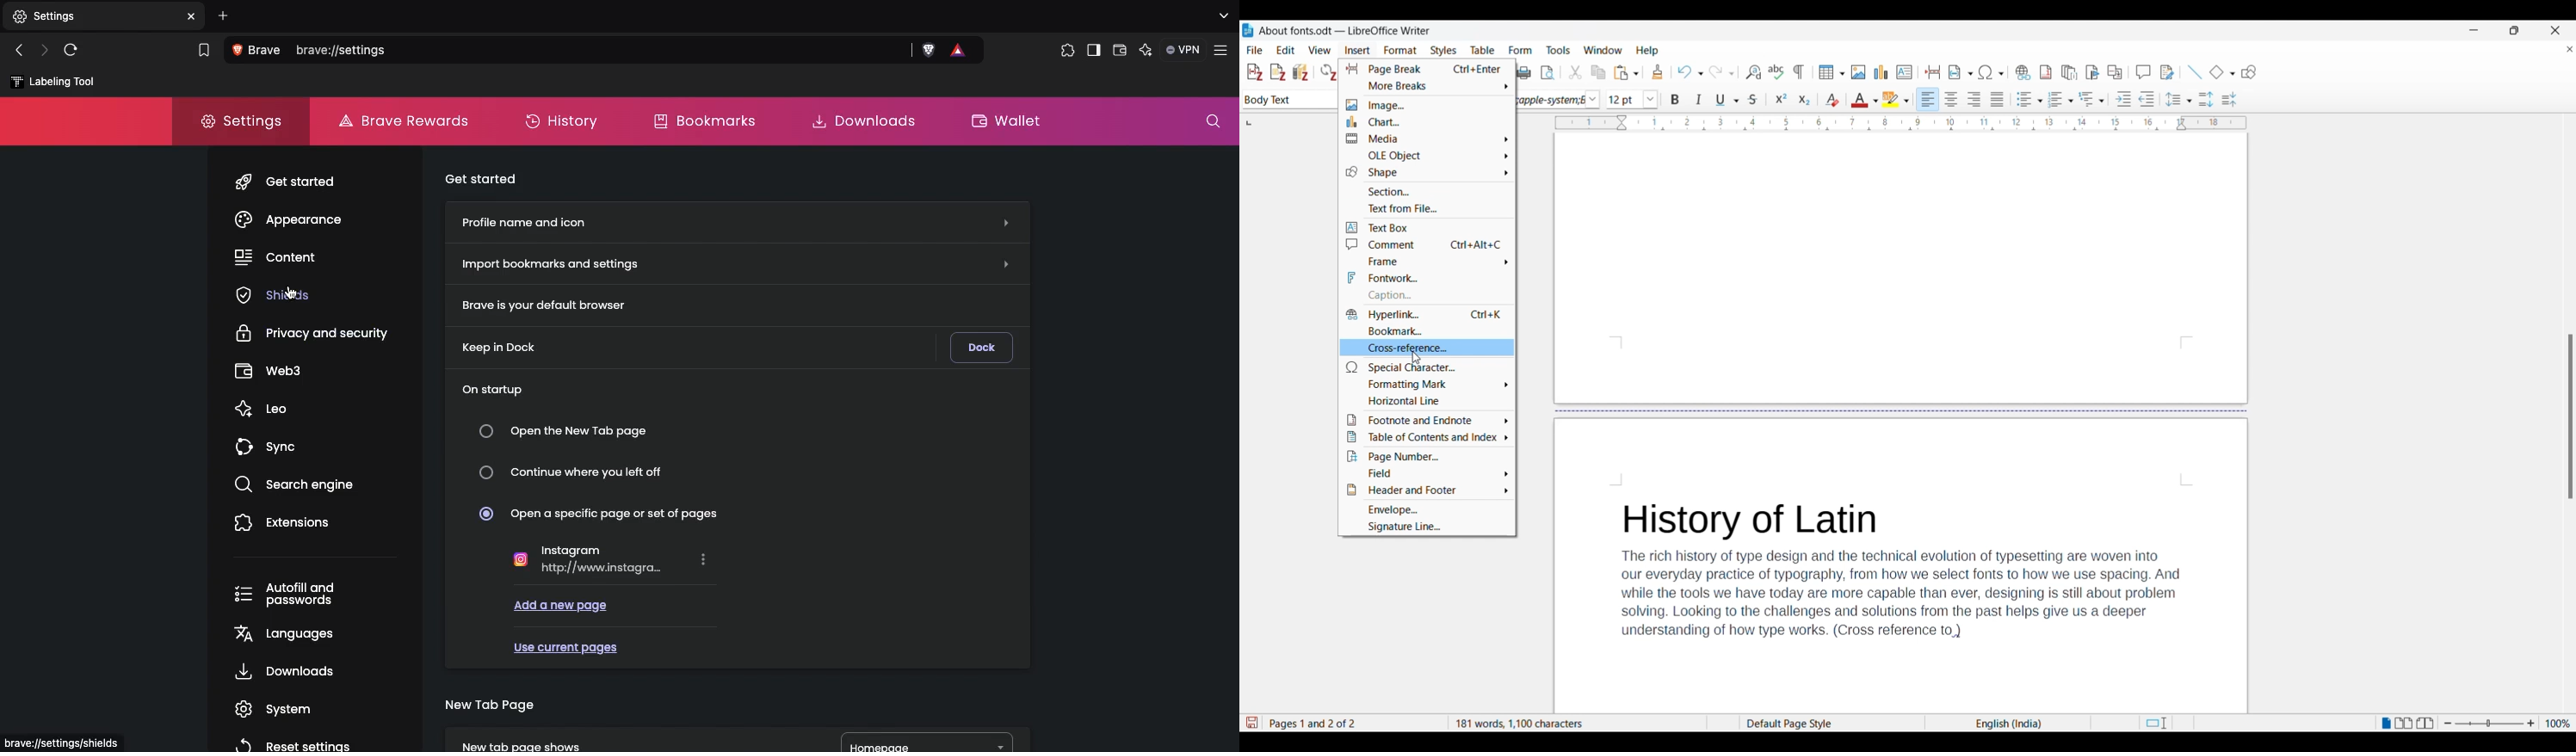  What do you see at coordinates (1525, 51) in the screenshot?
I see `Form` at bounding box center [1525, 51].